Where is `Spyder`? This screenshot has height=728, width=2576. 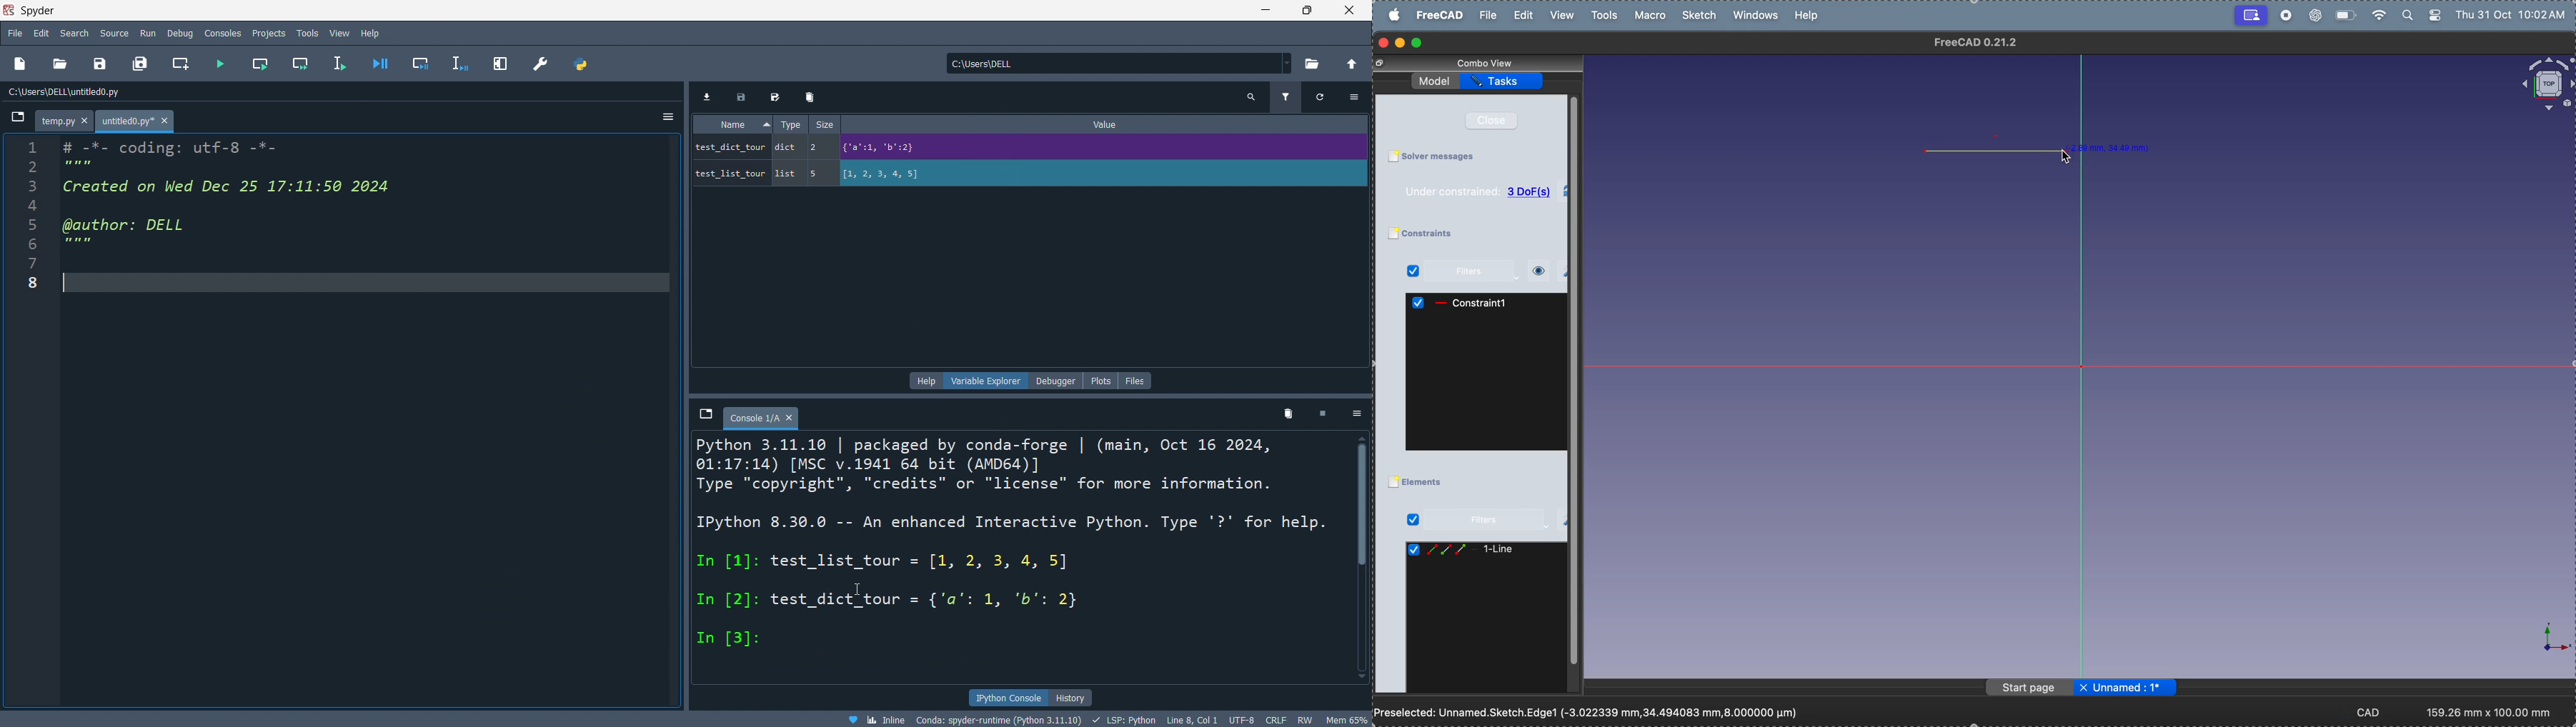
Spyder is located at coordinates (619, 9).